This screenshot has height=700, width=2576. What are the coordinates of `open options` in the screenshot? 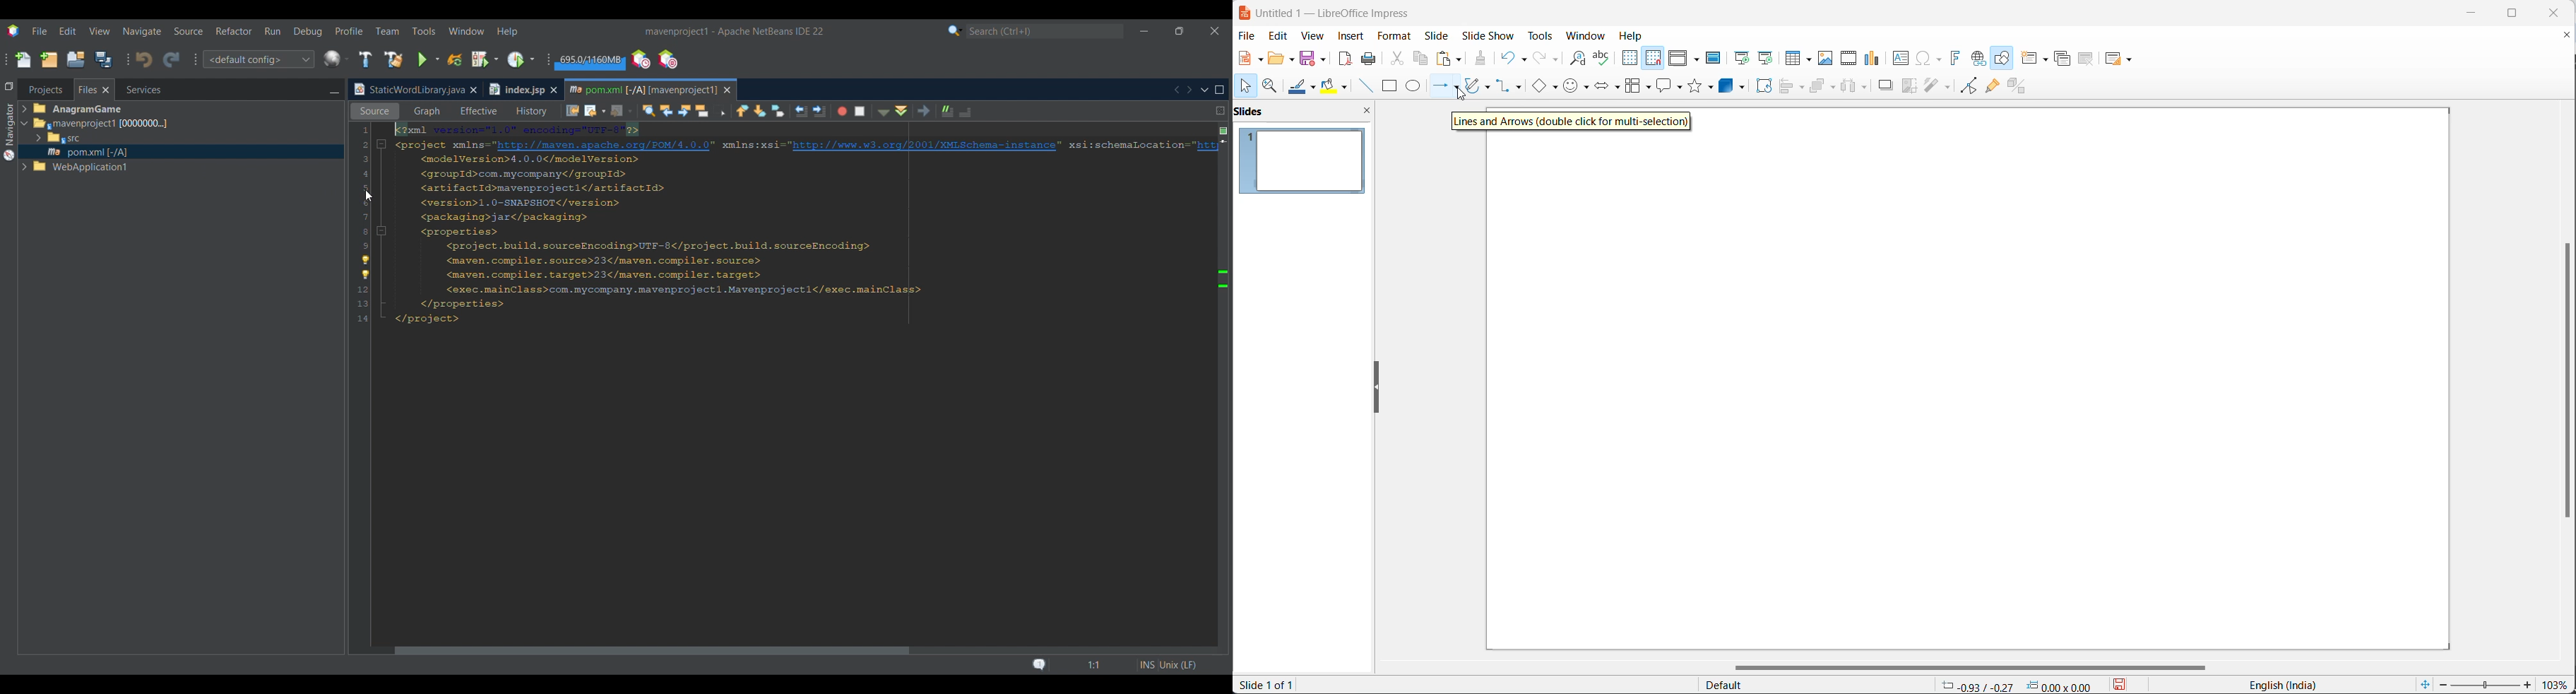 It's located at (1279, 57).